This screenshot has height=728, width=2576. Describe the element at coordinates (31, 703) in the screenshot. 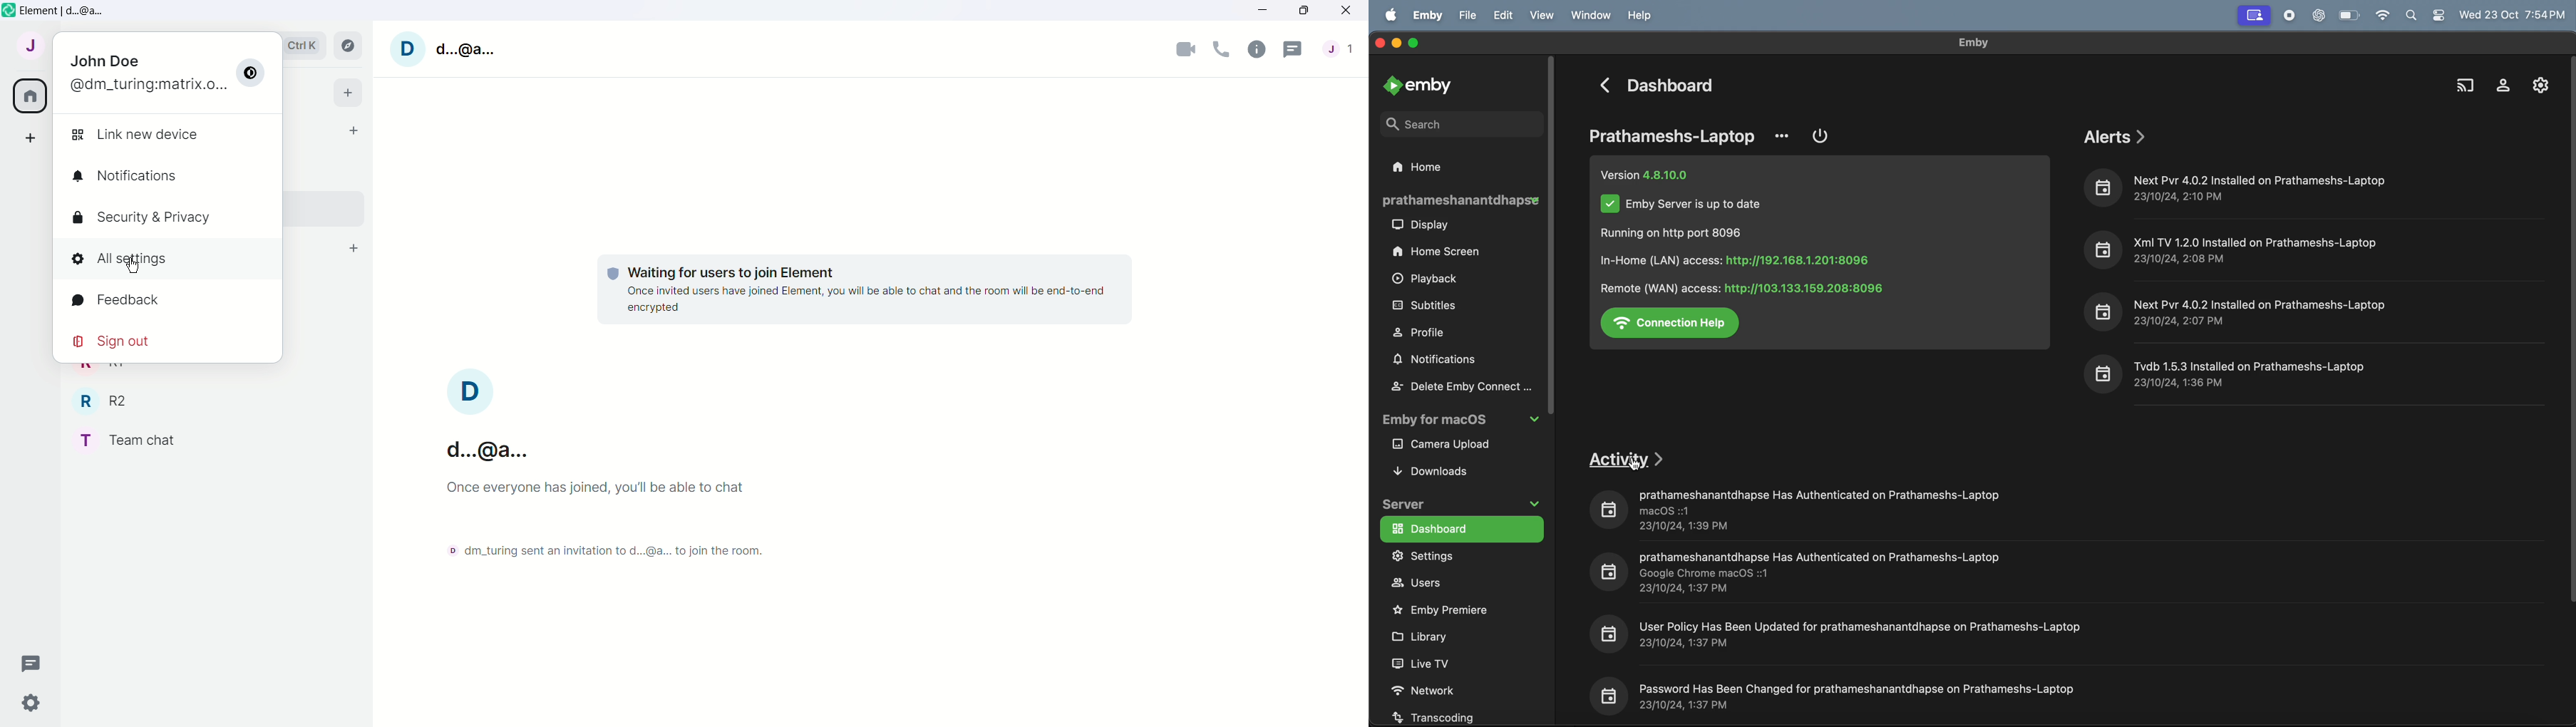

I see `Quick Settings` at that location.